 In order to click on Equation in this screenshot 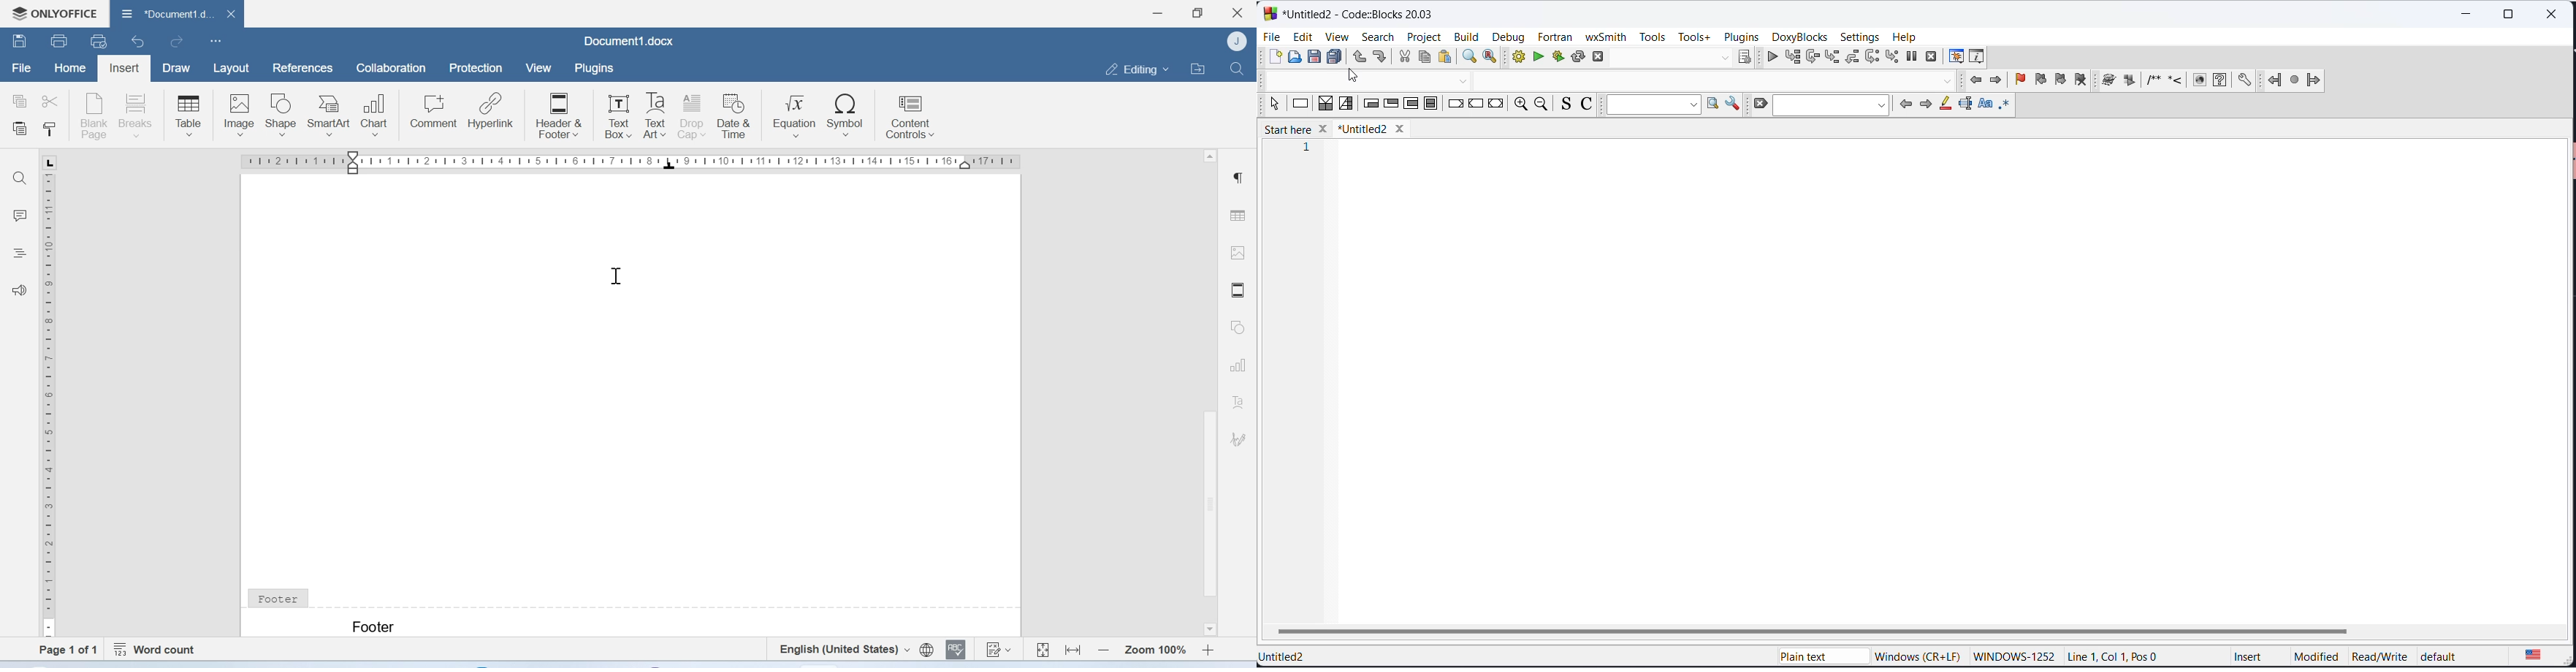, I will do `click(795, 115)`.